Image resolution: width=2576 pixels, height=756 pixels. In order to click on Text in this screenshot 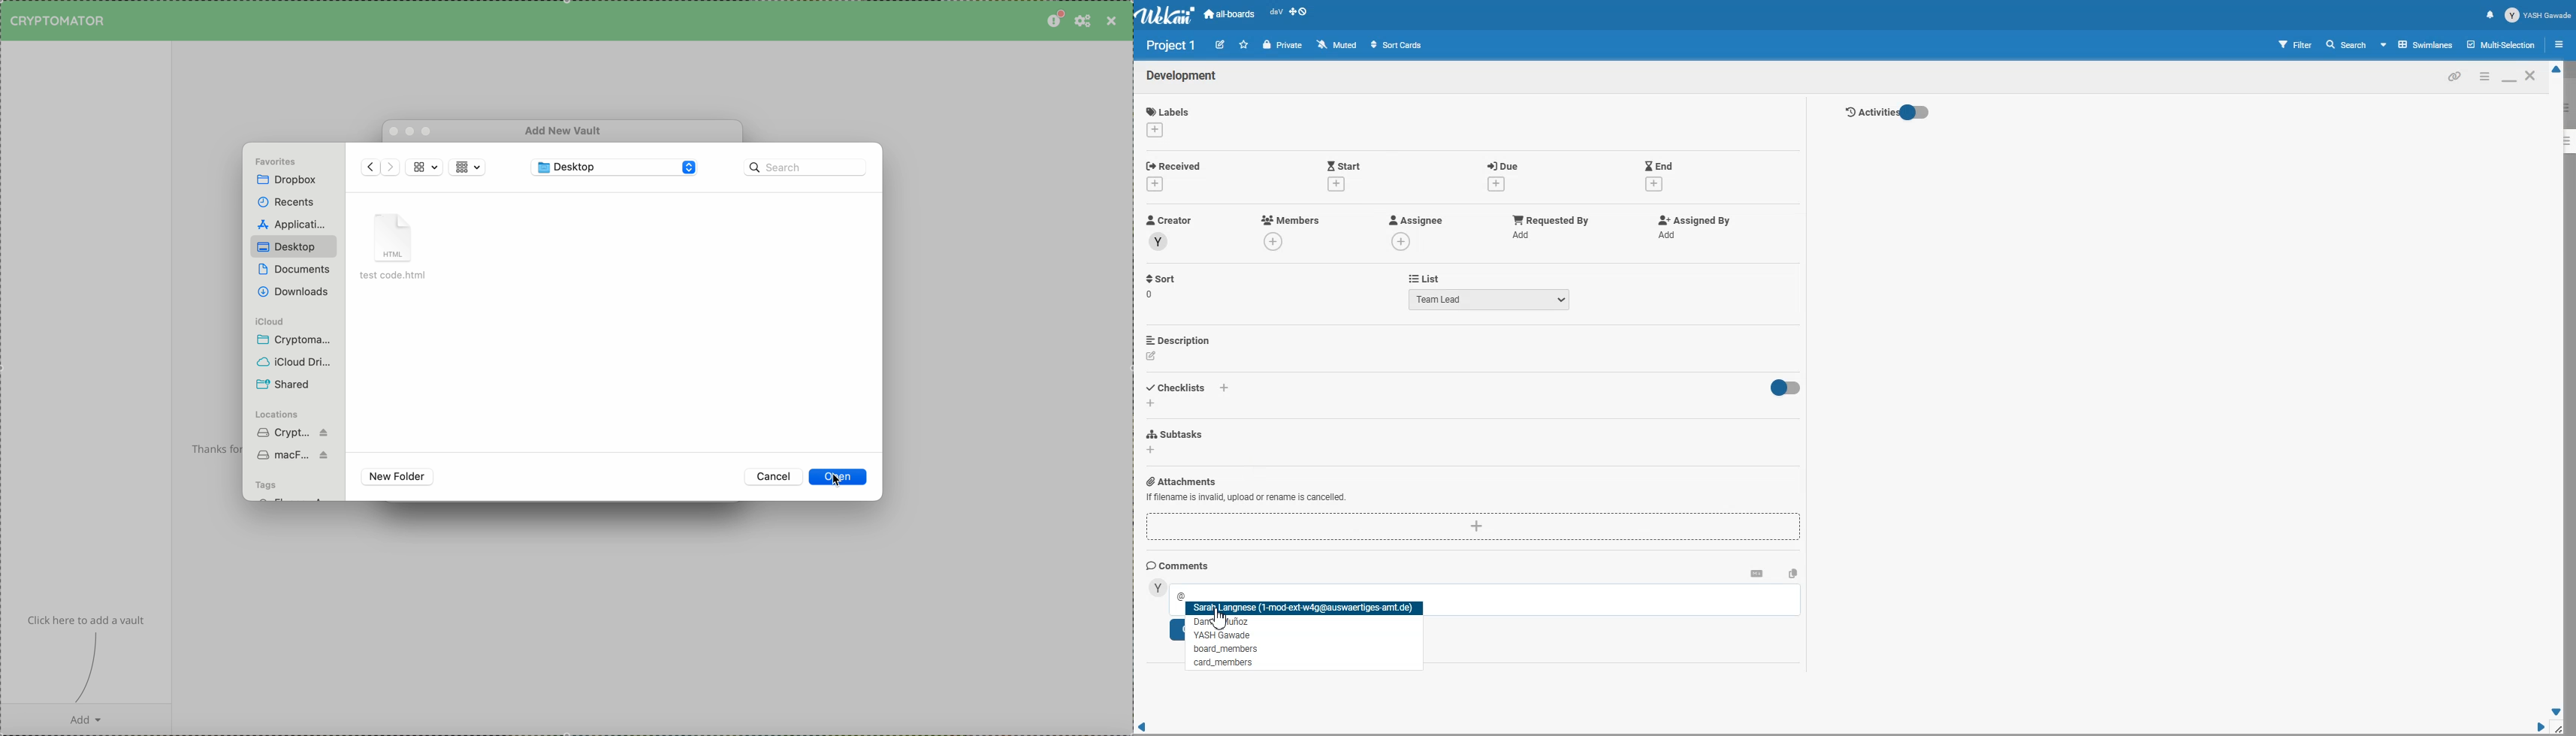, I will do `click(1182, 77)`.